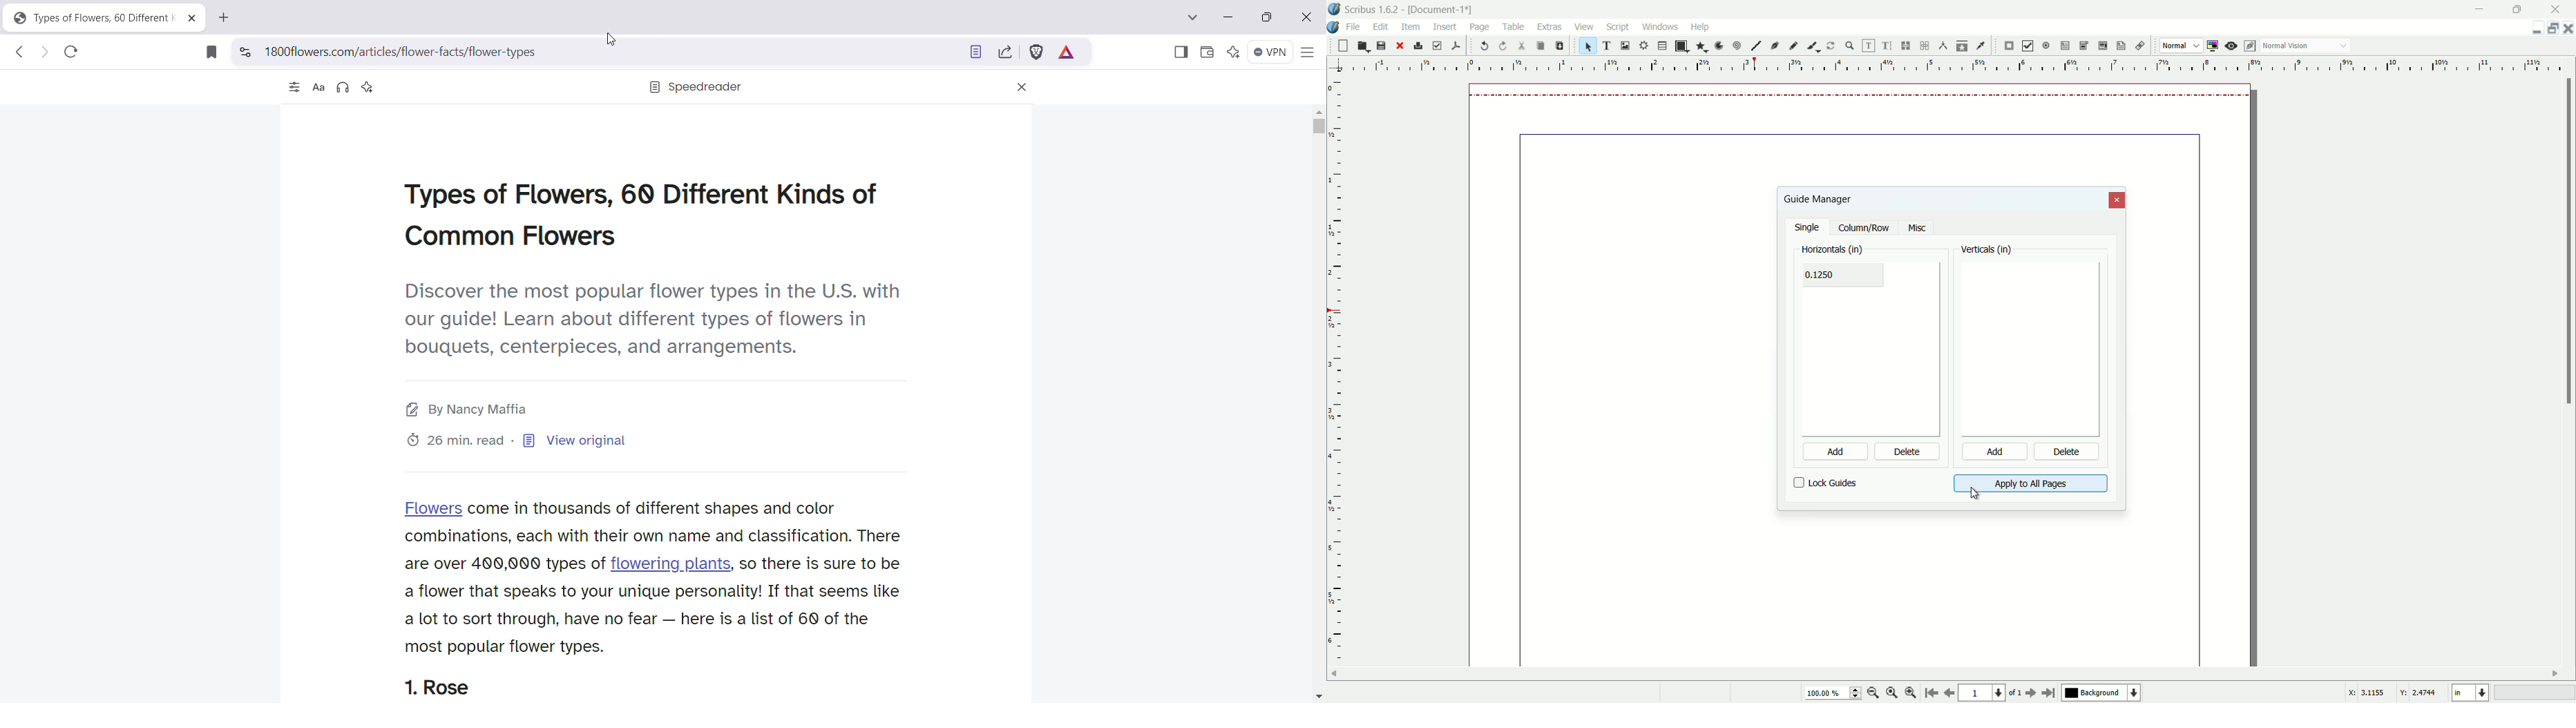 This screenshot has height=728, width=2576. What do you see at coordinates (1699, 26) in the screenshot?
I see `help menu` at bounding box center [1699, 26].